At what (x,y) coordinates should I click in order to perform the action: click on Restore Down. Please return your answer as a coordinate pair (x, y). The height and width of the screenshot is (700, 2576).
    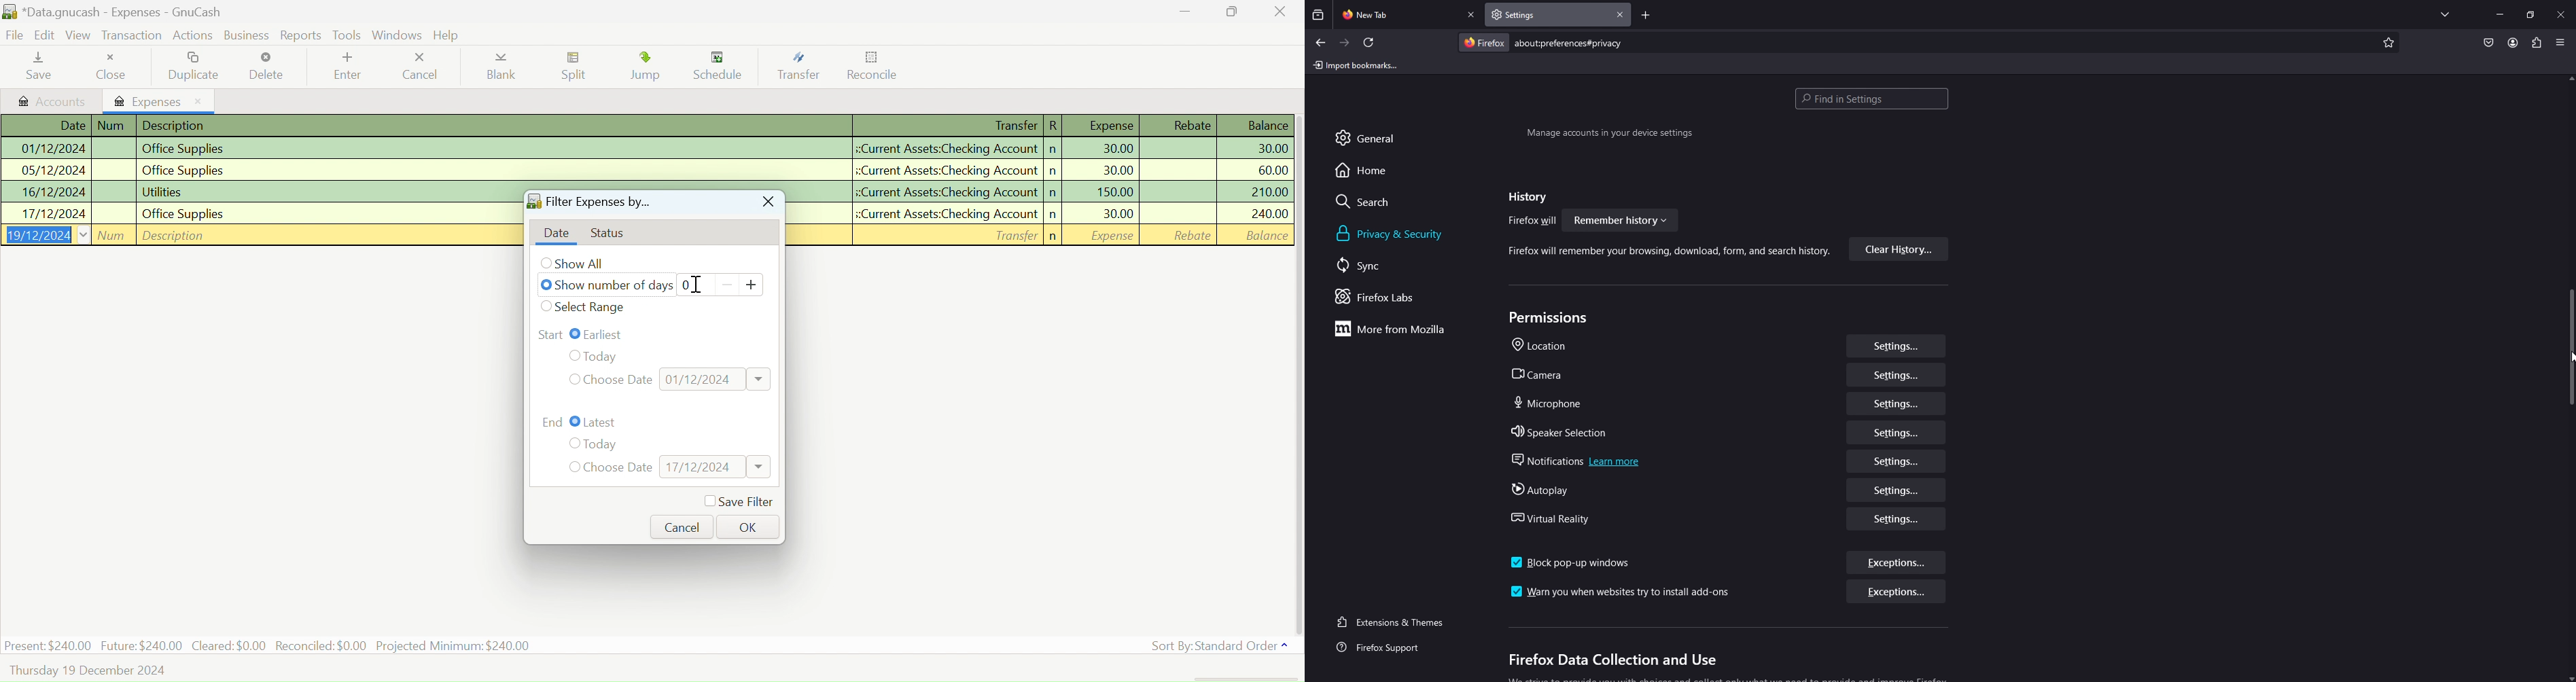
    Looking at the image, I should click on (1185, 11).